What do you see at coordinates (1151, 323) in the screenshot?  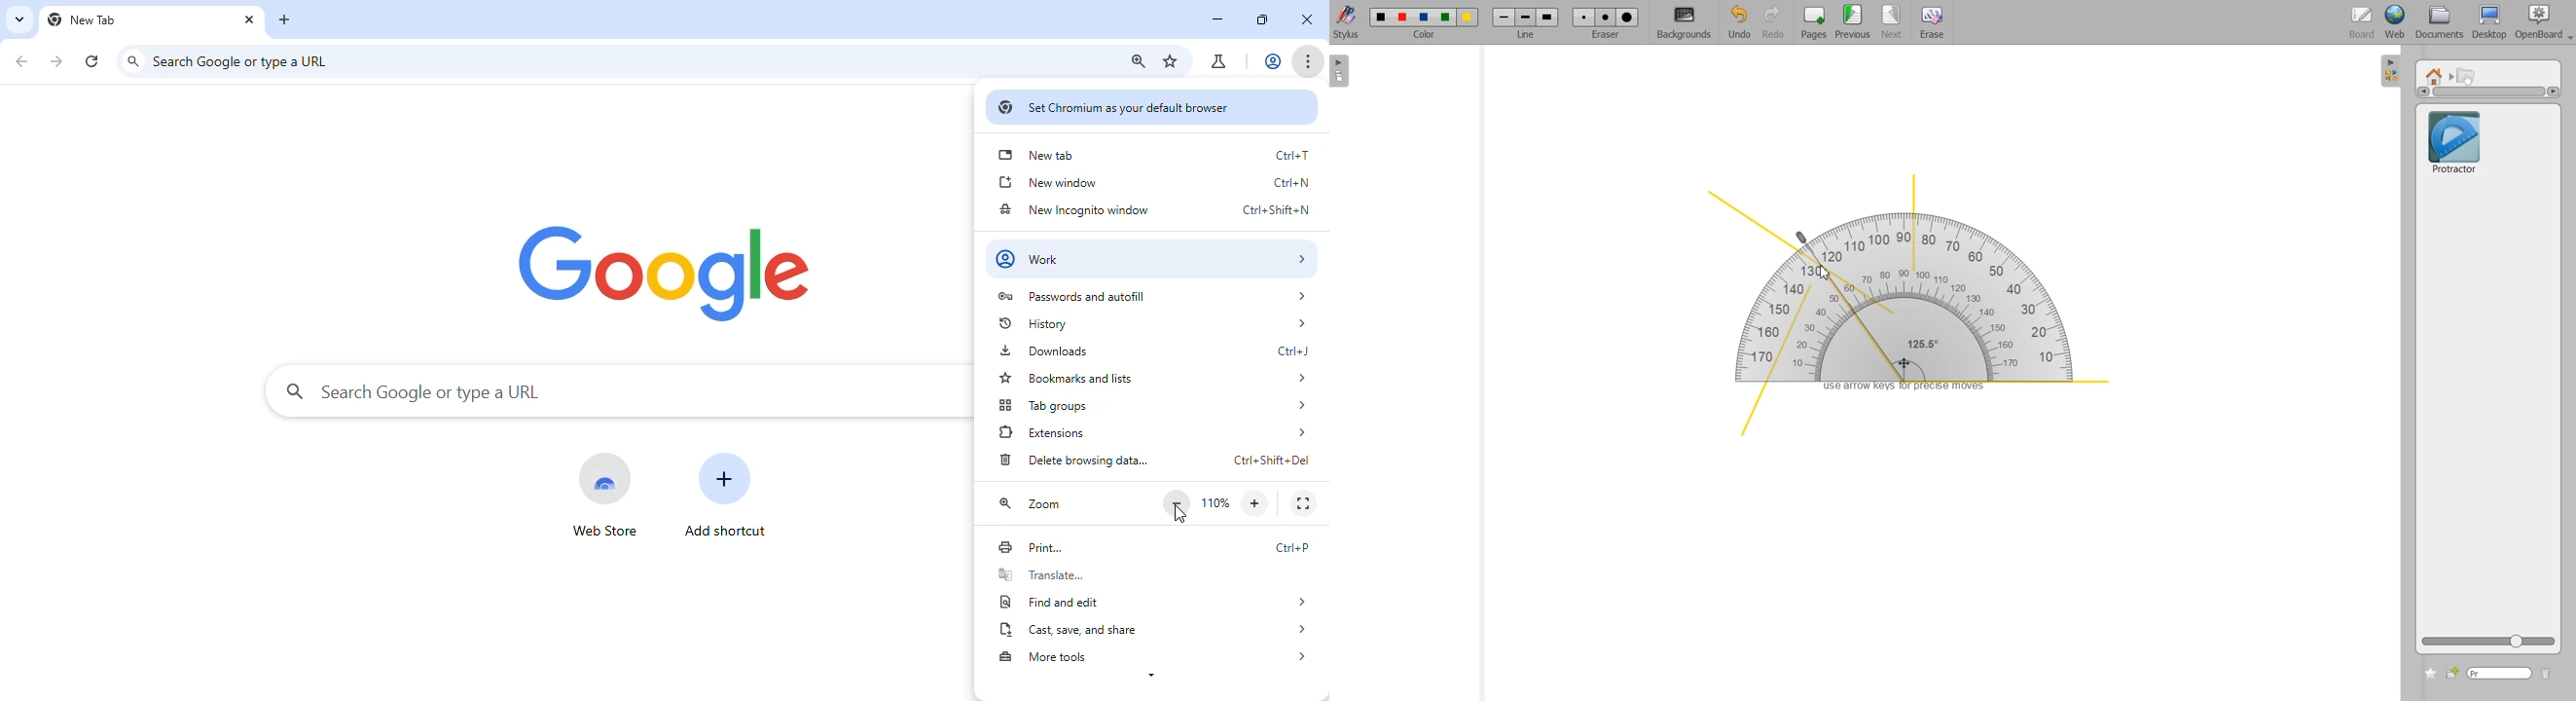 I see `history` at bounding box center [1151, 323].